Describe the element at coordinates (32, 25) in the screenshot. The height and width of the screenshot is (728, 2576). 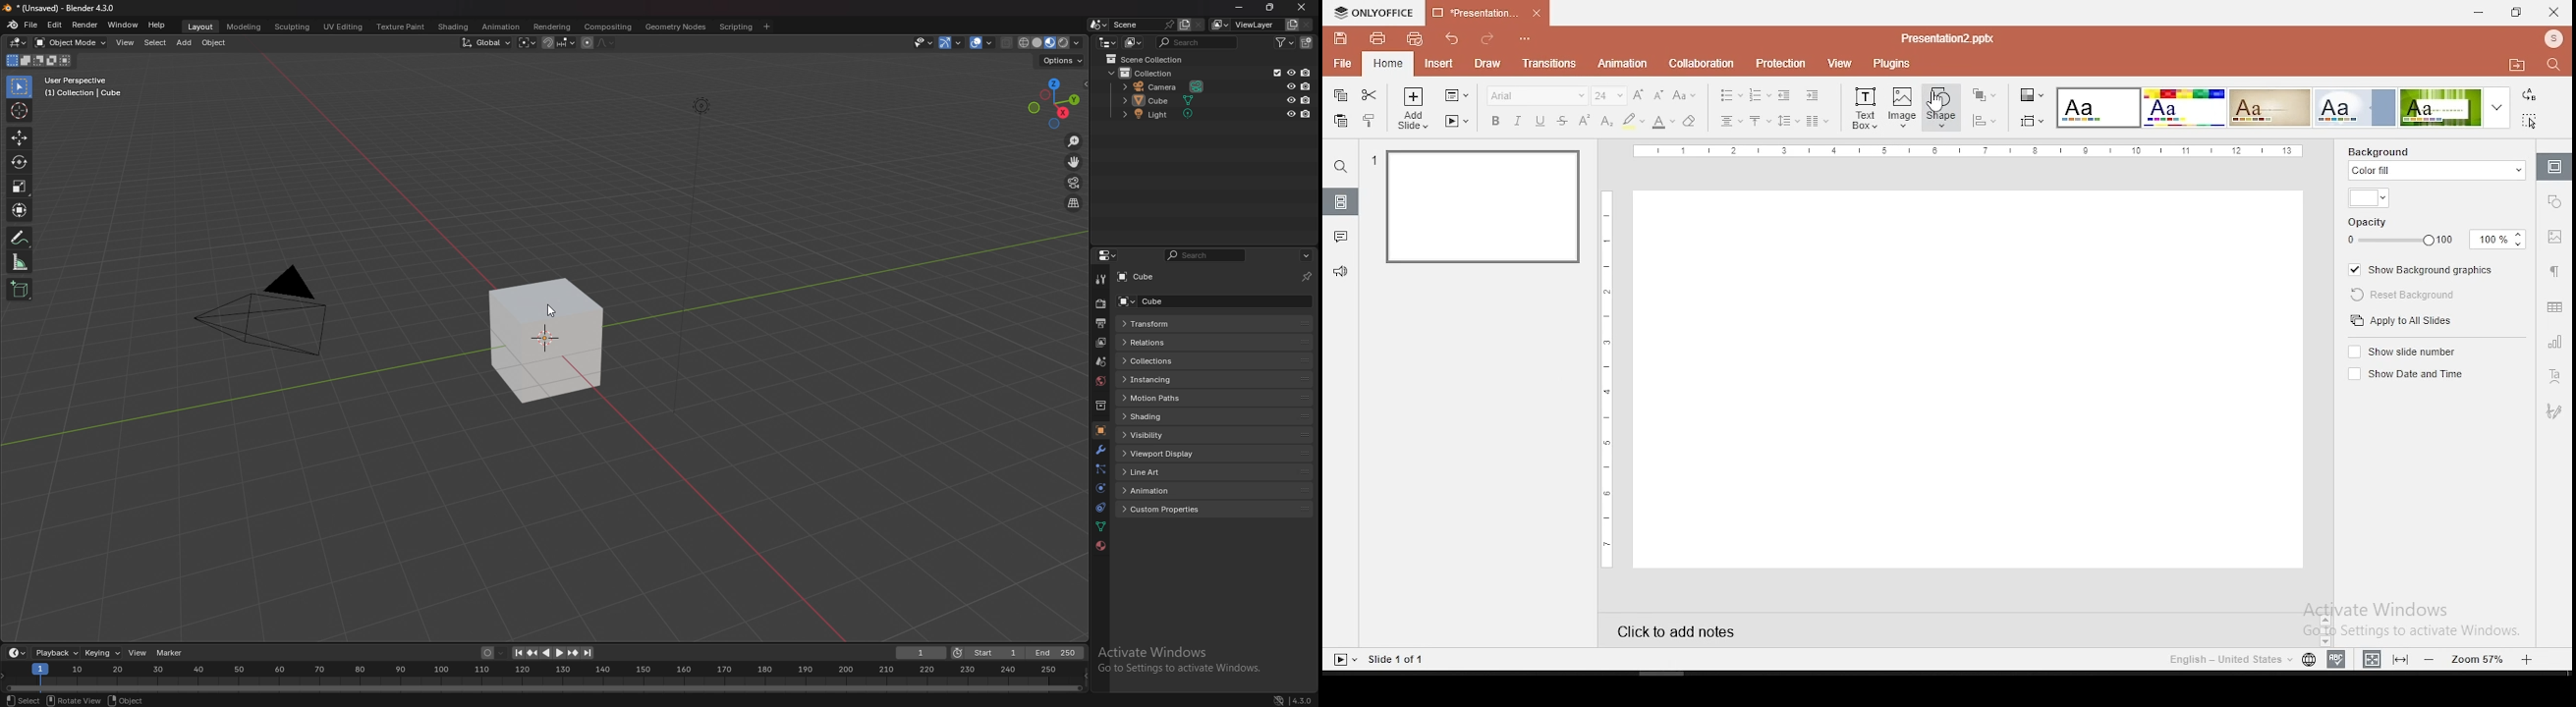
I see `file` at that location.